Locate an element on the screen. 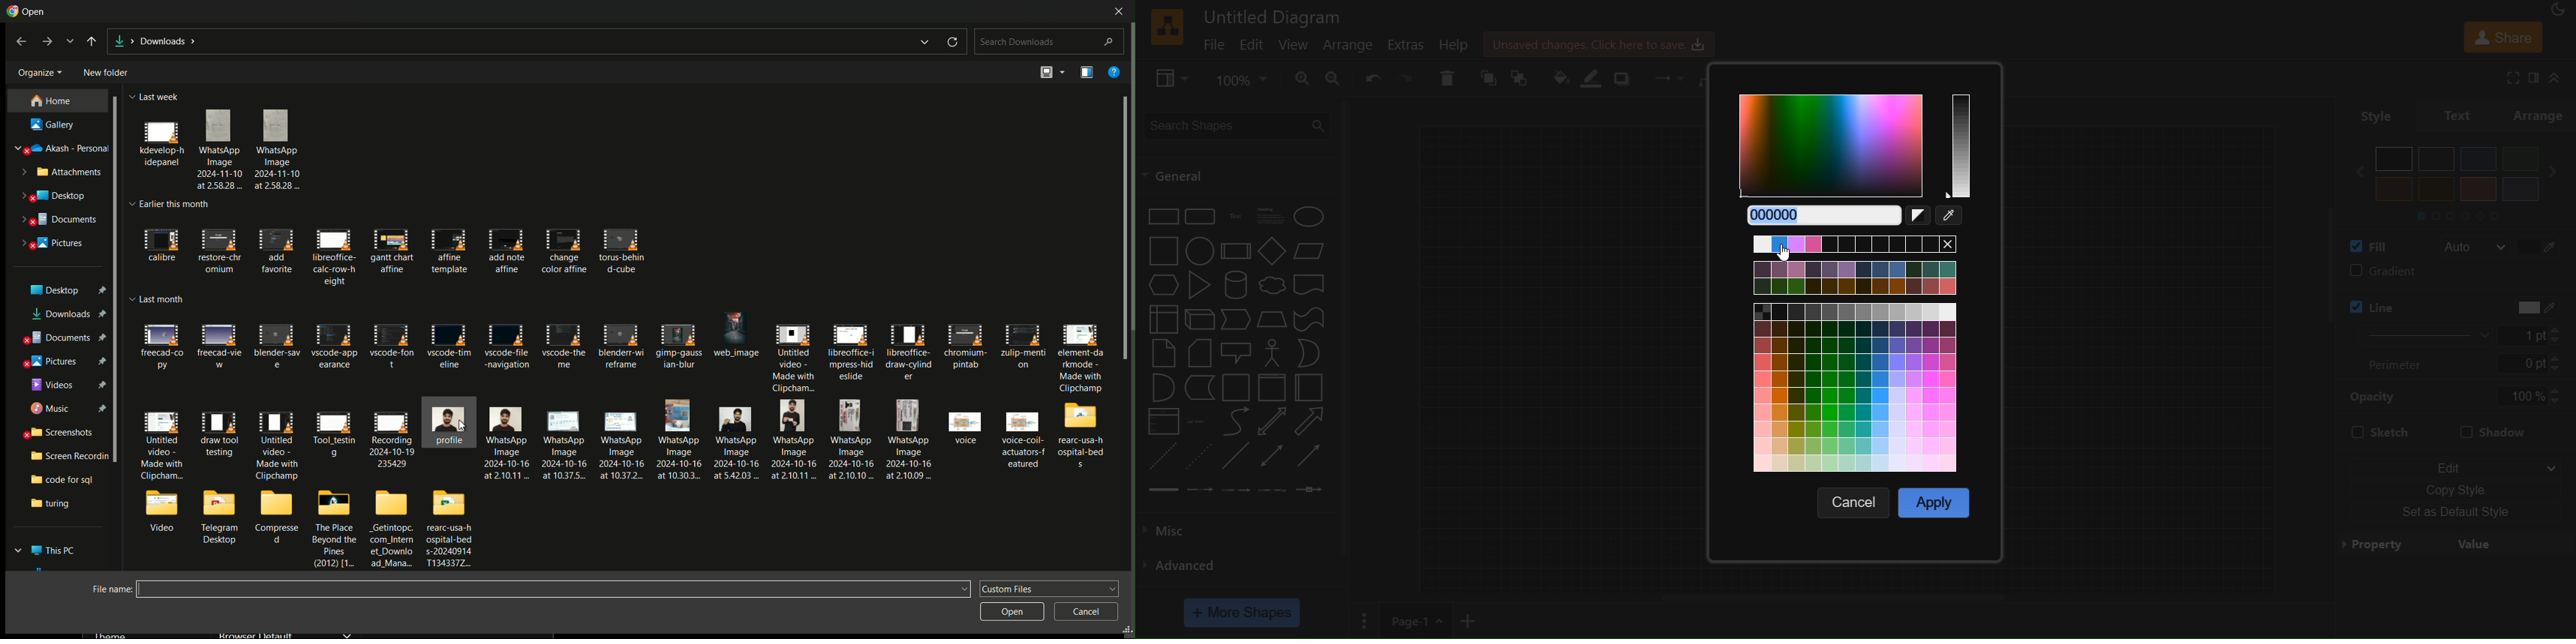 Image resolution: width=2576 pixels, height=644 pixels. redo is located at coordinates (1407, 77).